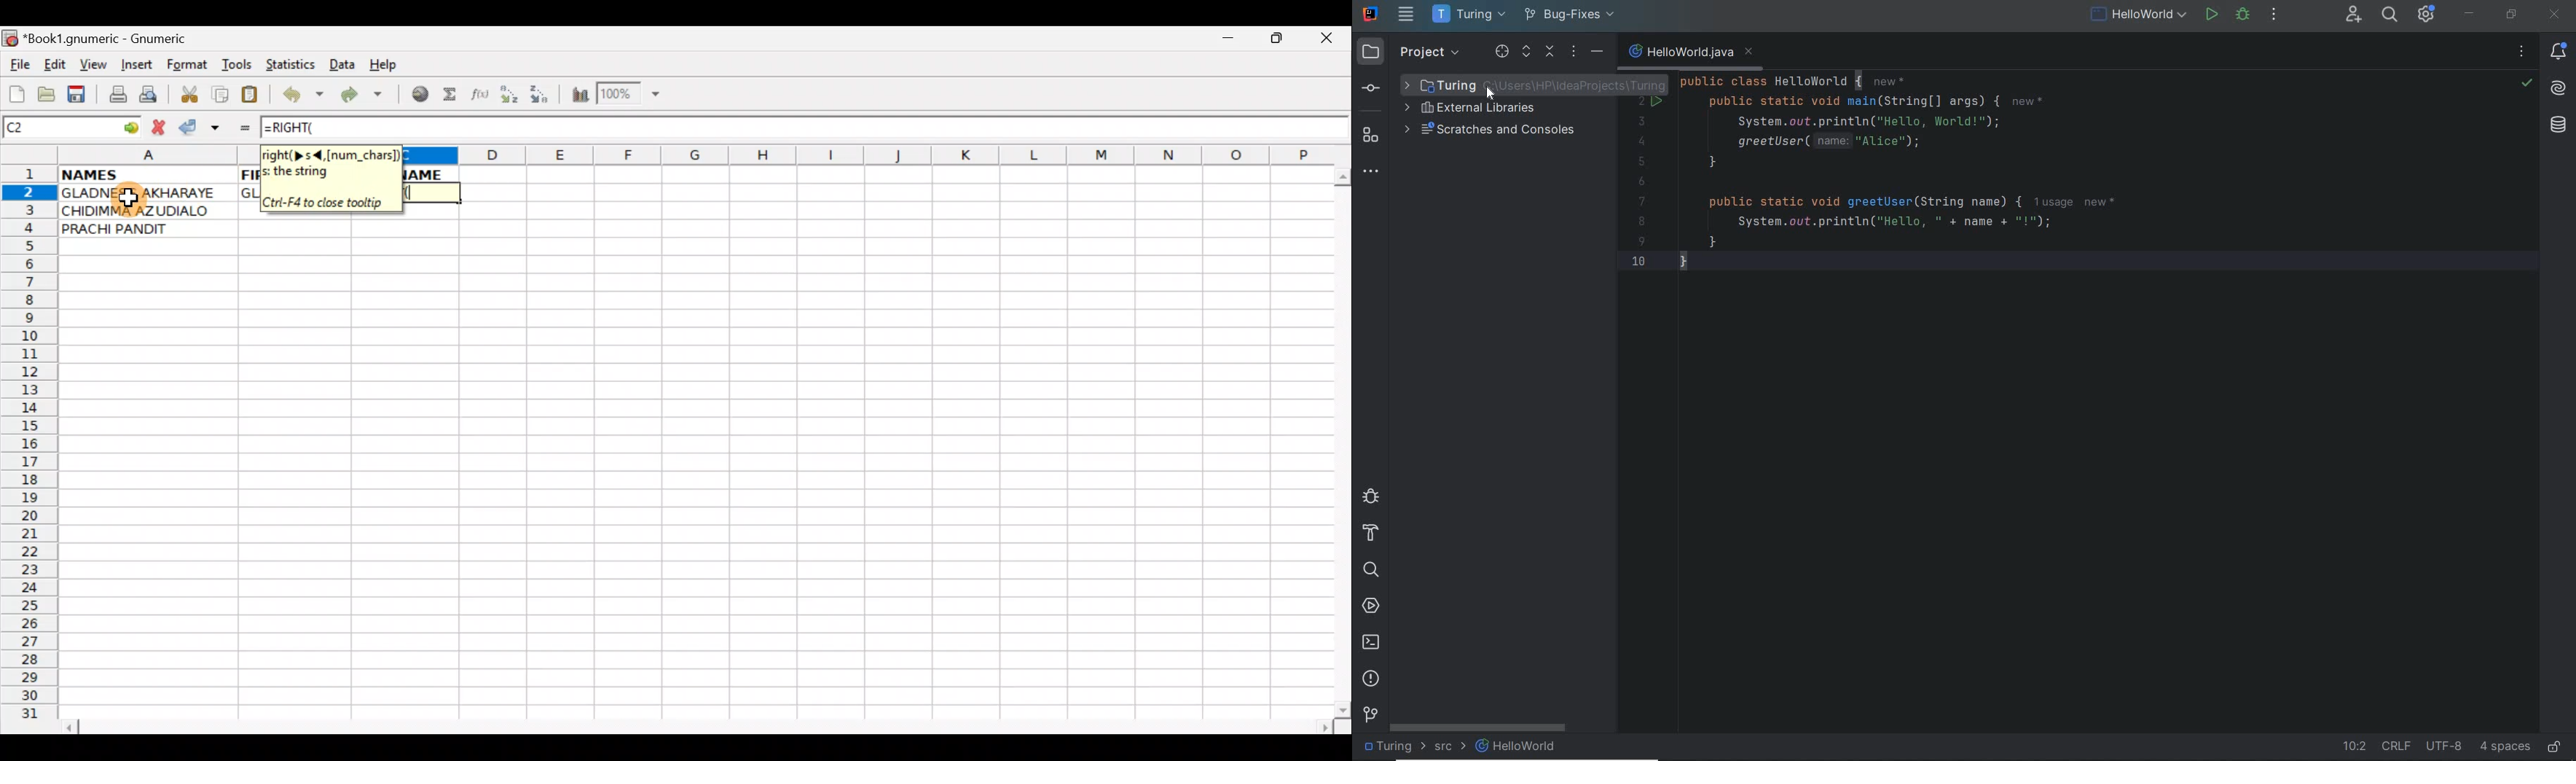  What do you see at coordinates (696, 490) in the screenshot?
I see `Cells` at bounding box center [696, 490].